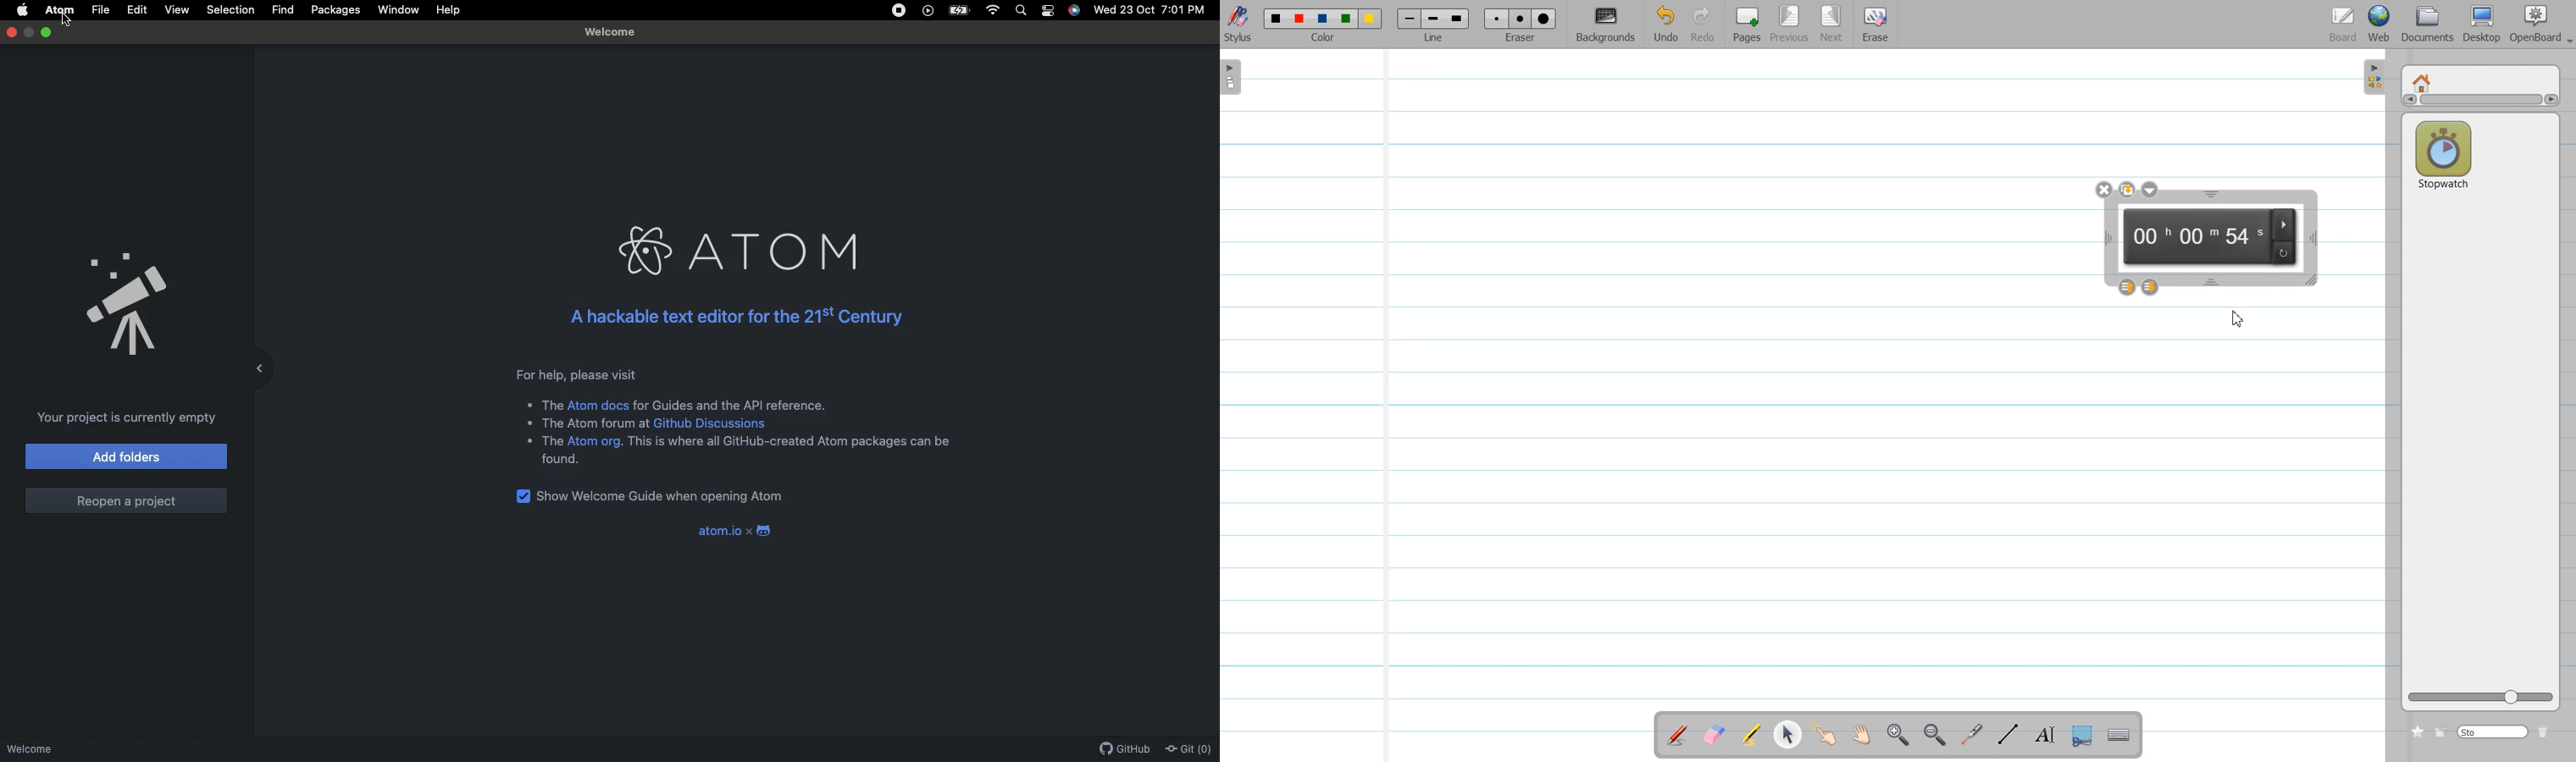 This screenshot has height=784, width=2576. Describe the element at coordinates (576, 374) in the screenshot. I see `For help, please visit` at that location.